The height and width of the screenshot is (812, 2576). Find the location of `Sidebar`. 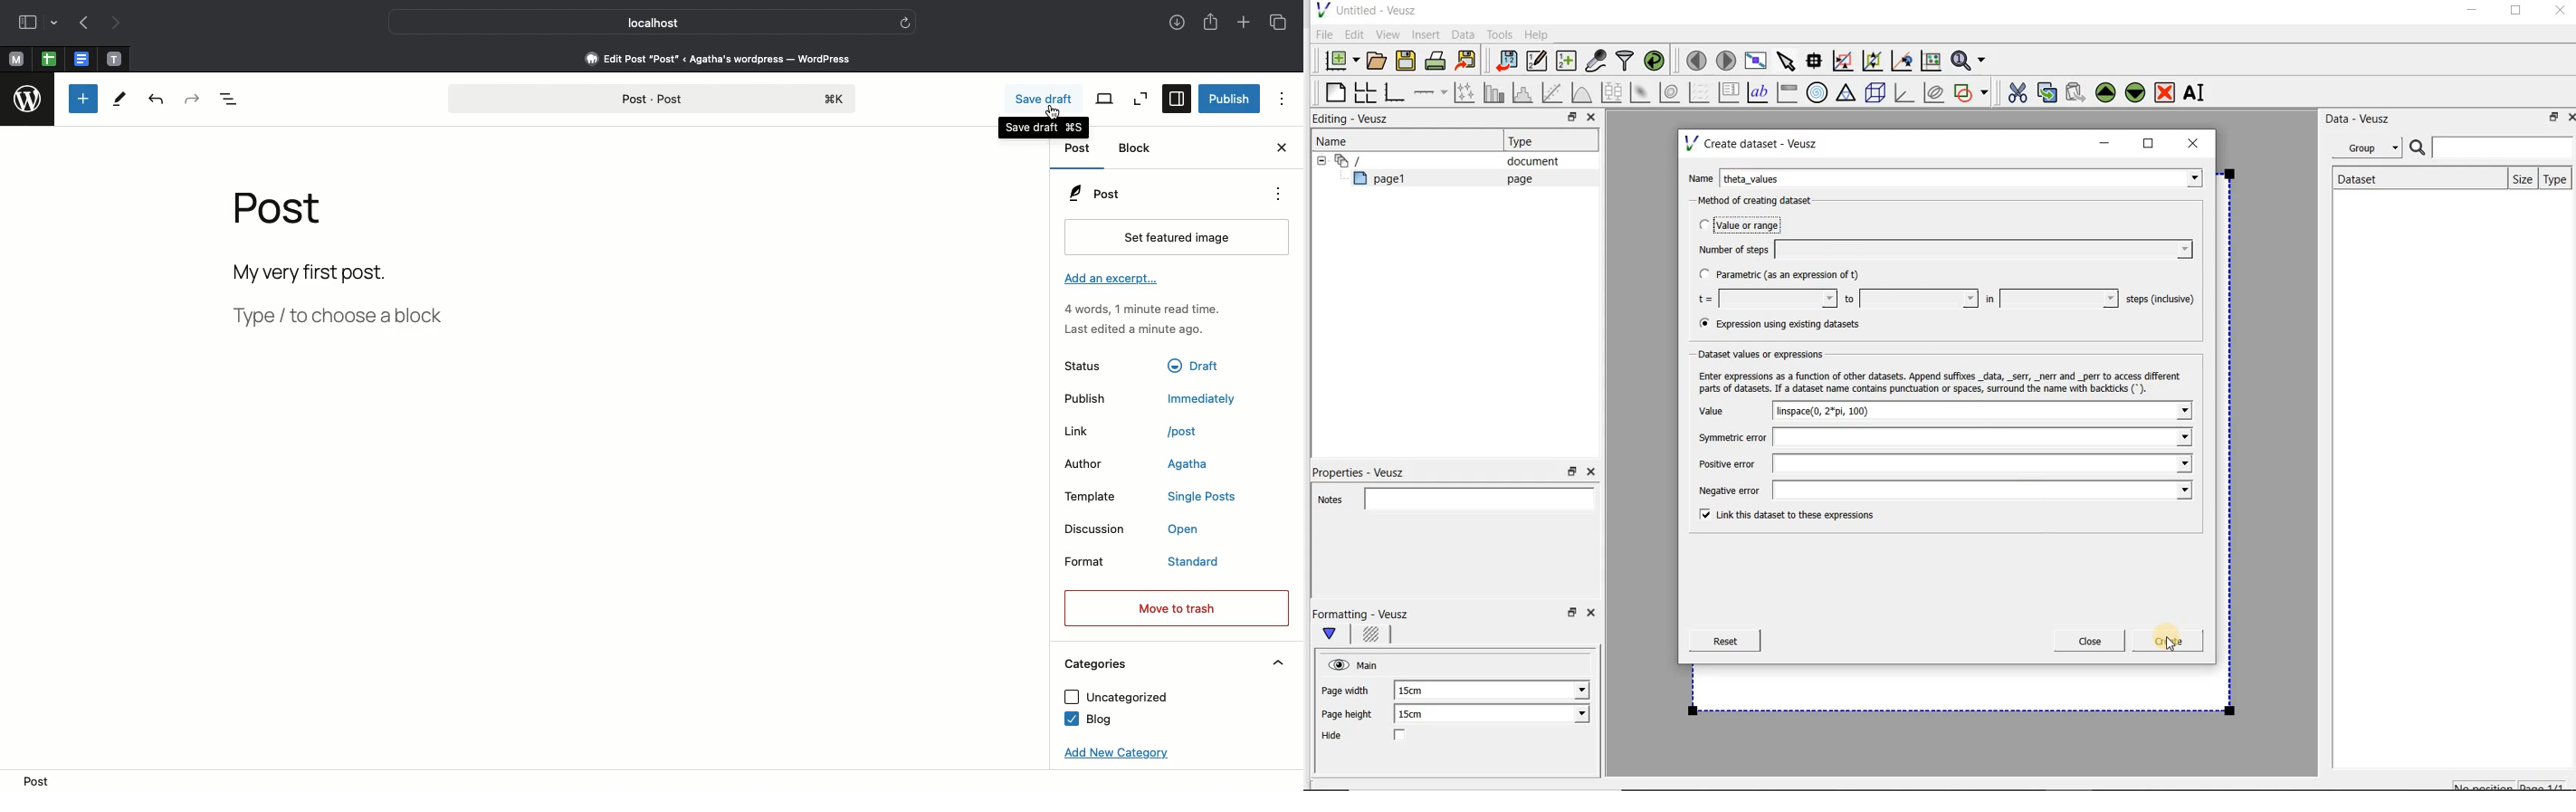

Sidebar is located at coordinates (1177, 99).